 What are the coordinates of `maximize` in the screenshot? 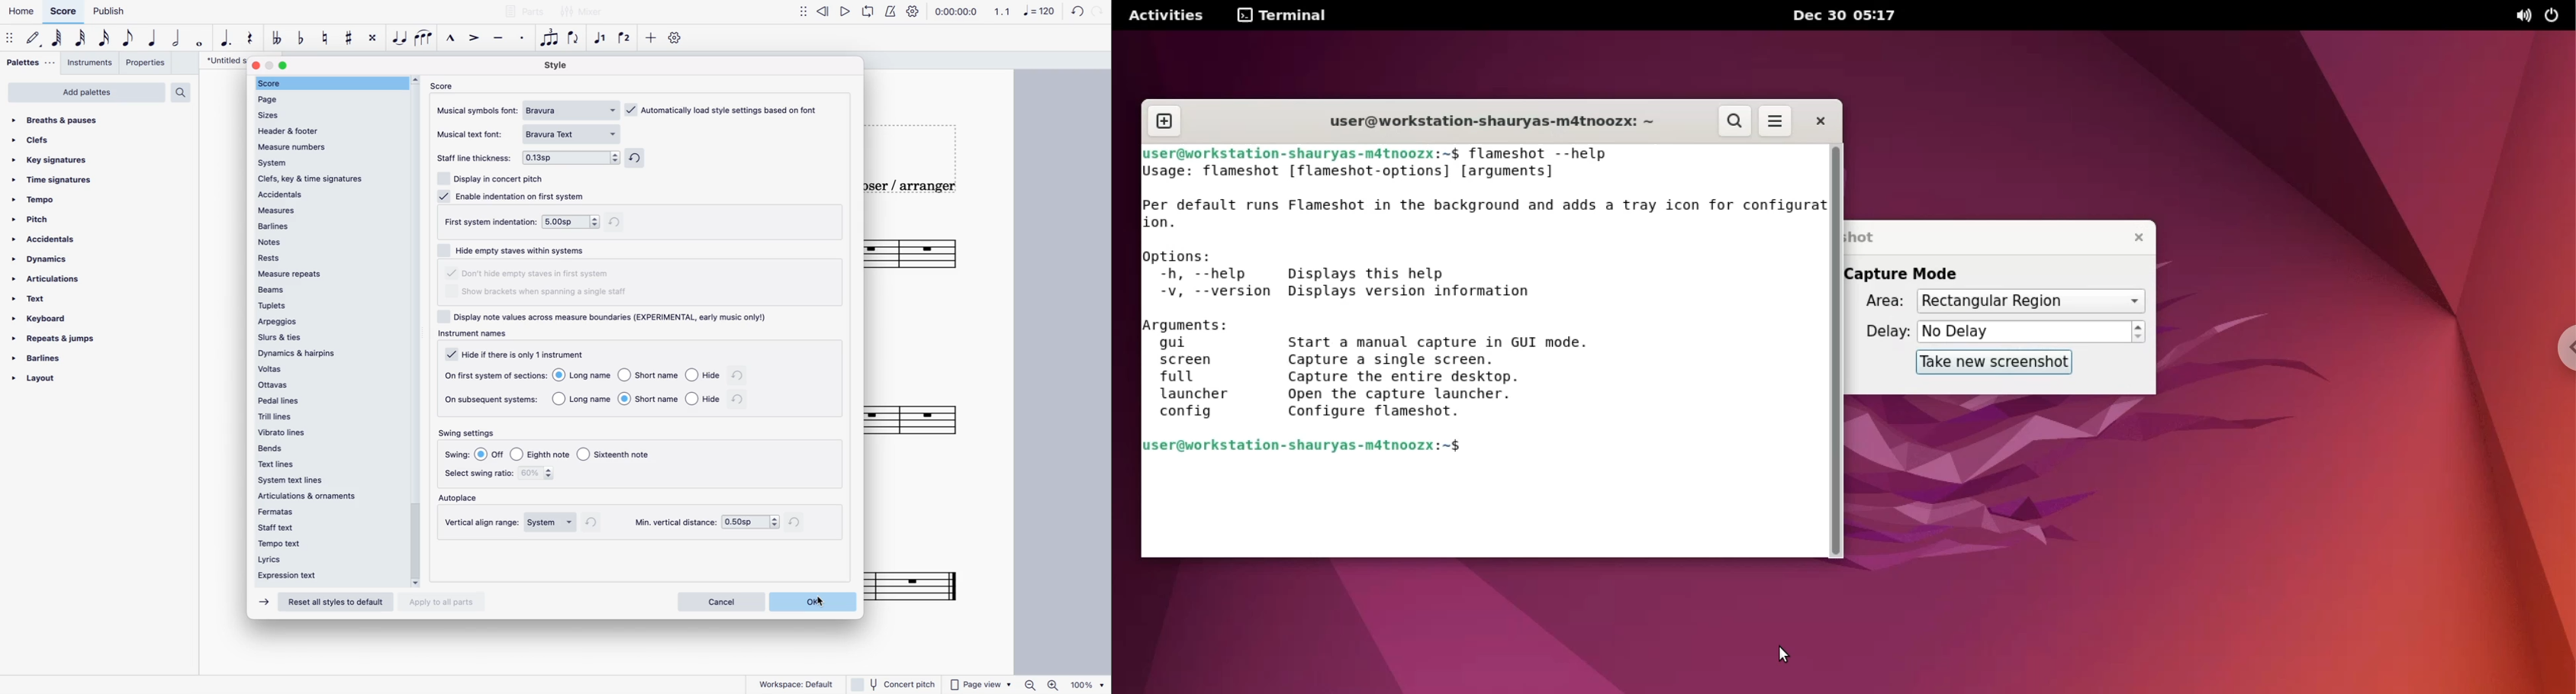 It's located at (283, 65).